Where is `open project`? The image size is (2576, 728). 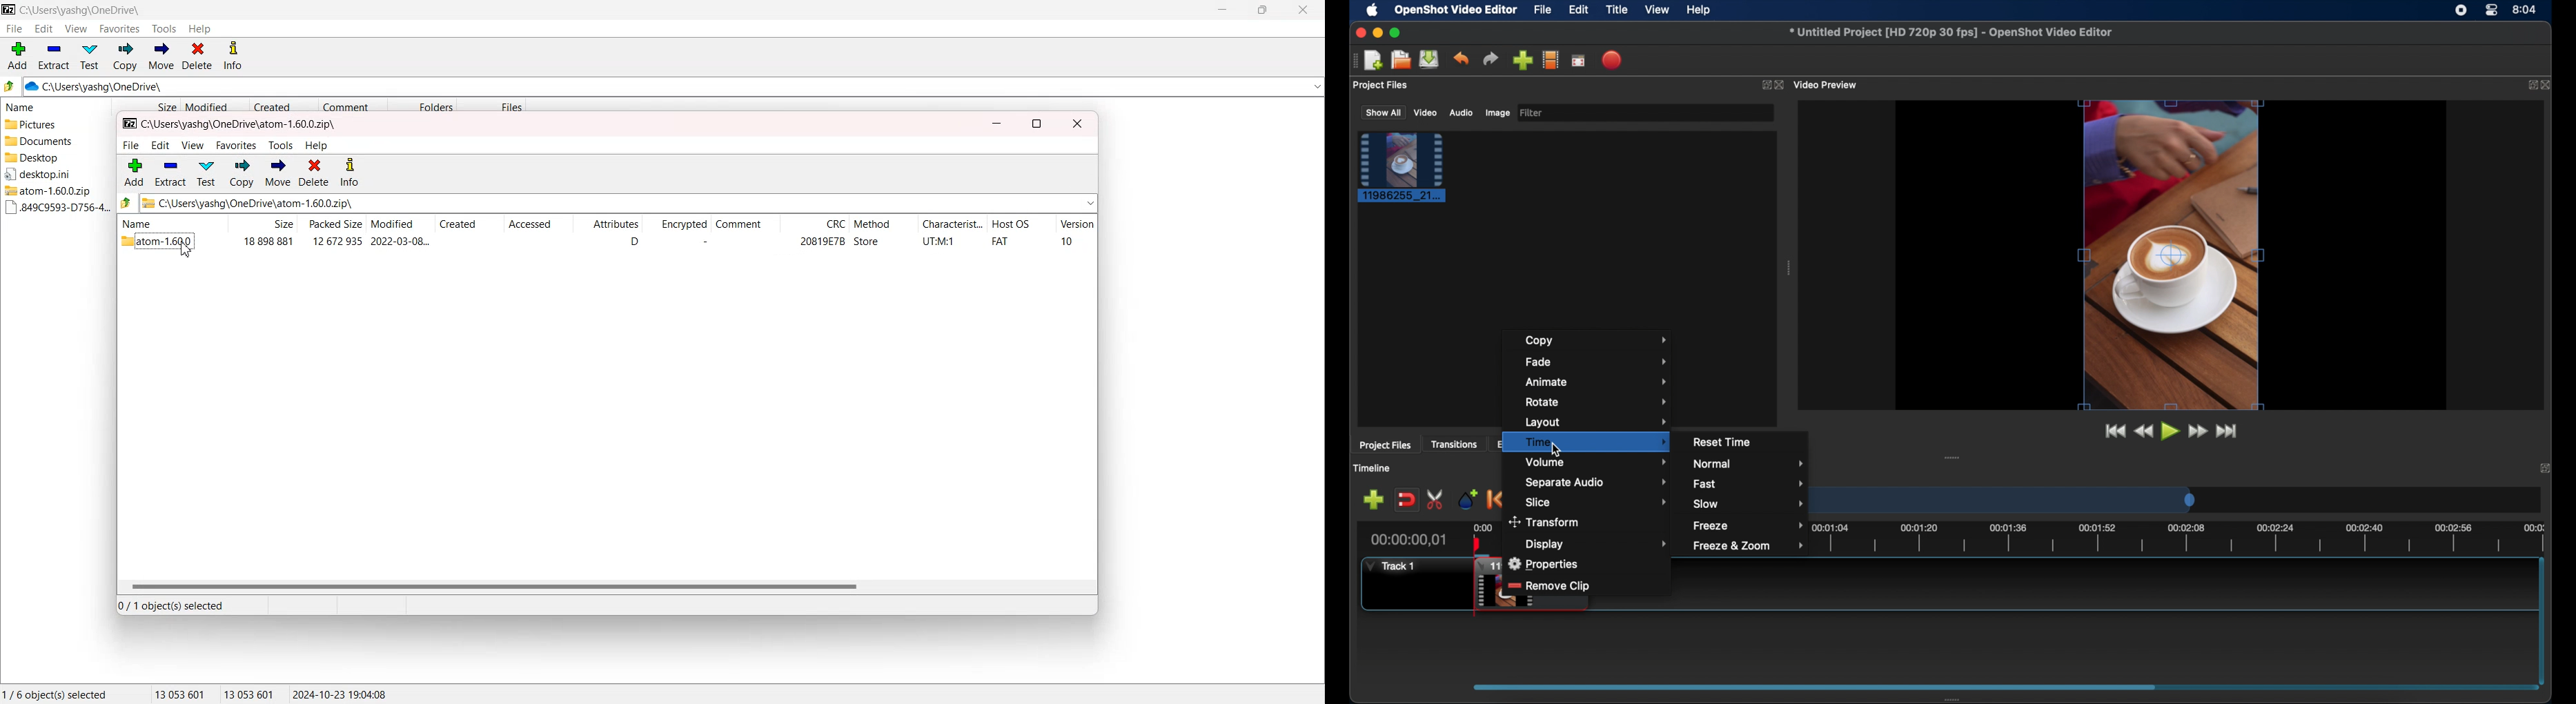
open project is located at coordinates (1401, 60).